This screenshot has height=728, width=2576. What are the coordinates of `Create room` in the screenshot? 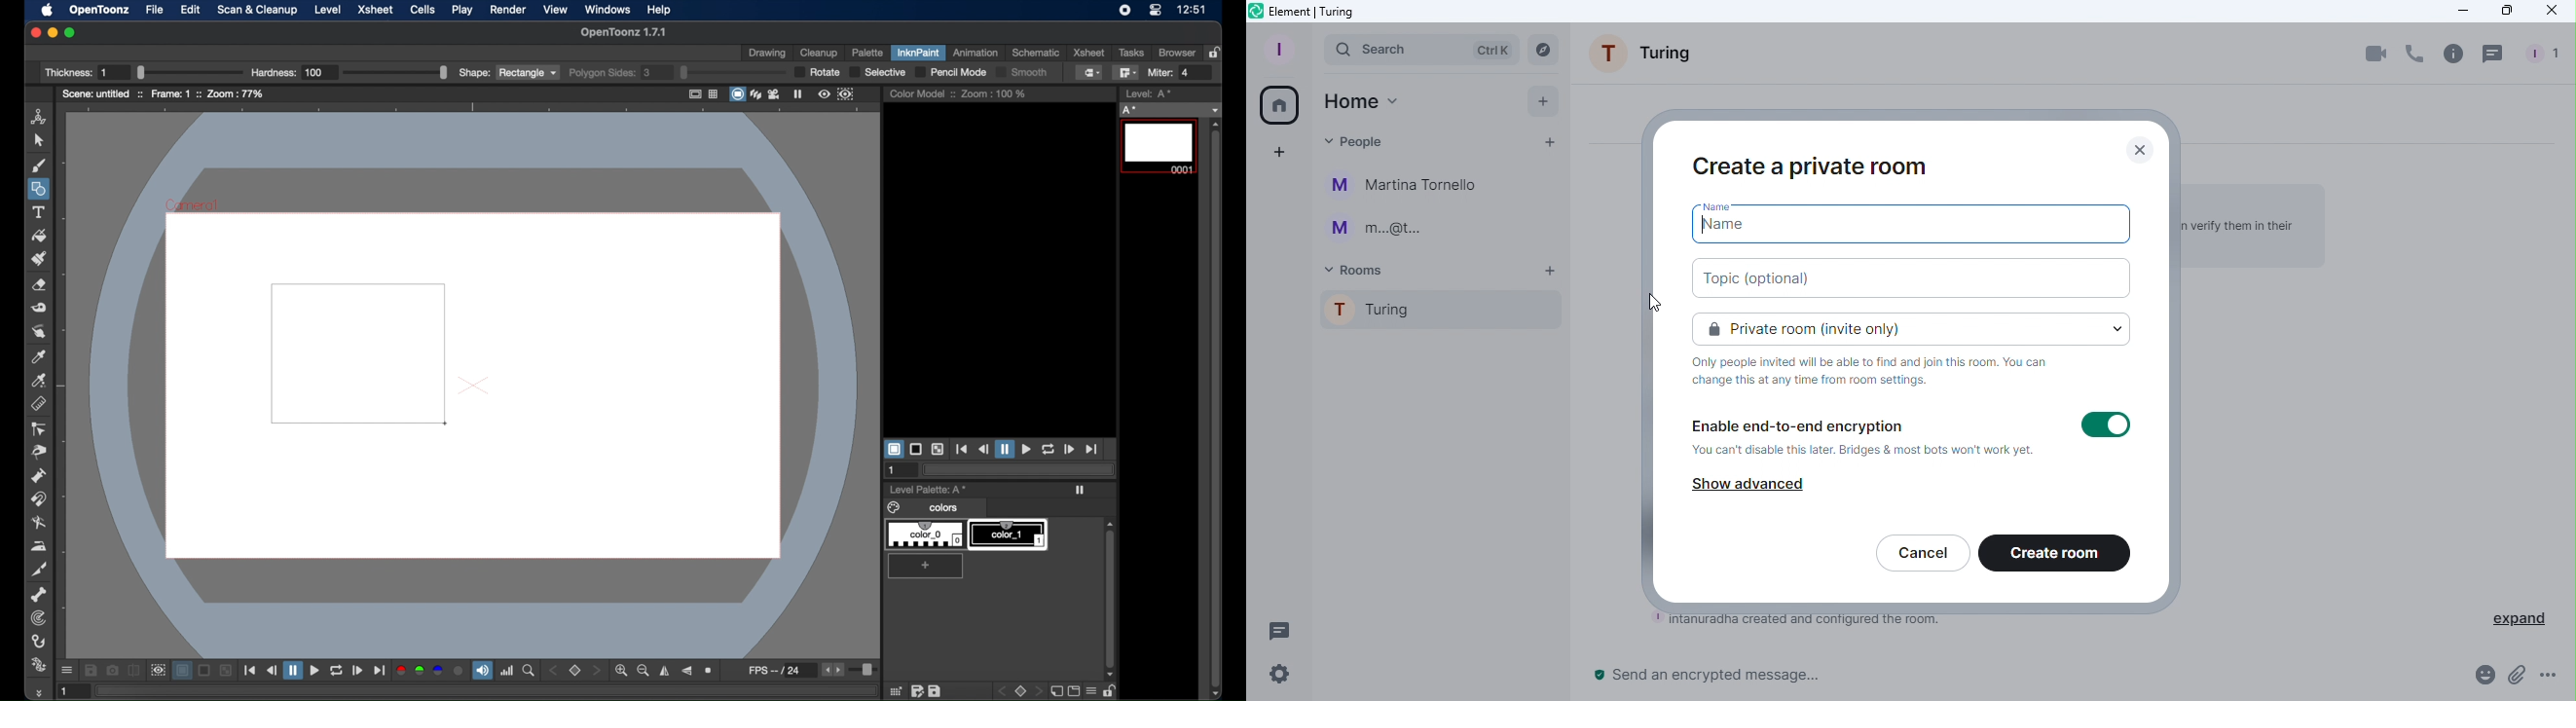 It's located at (2056, 555).